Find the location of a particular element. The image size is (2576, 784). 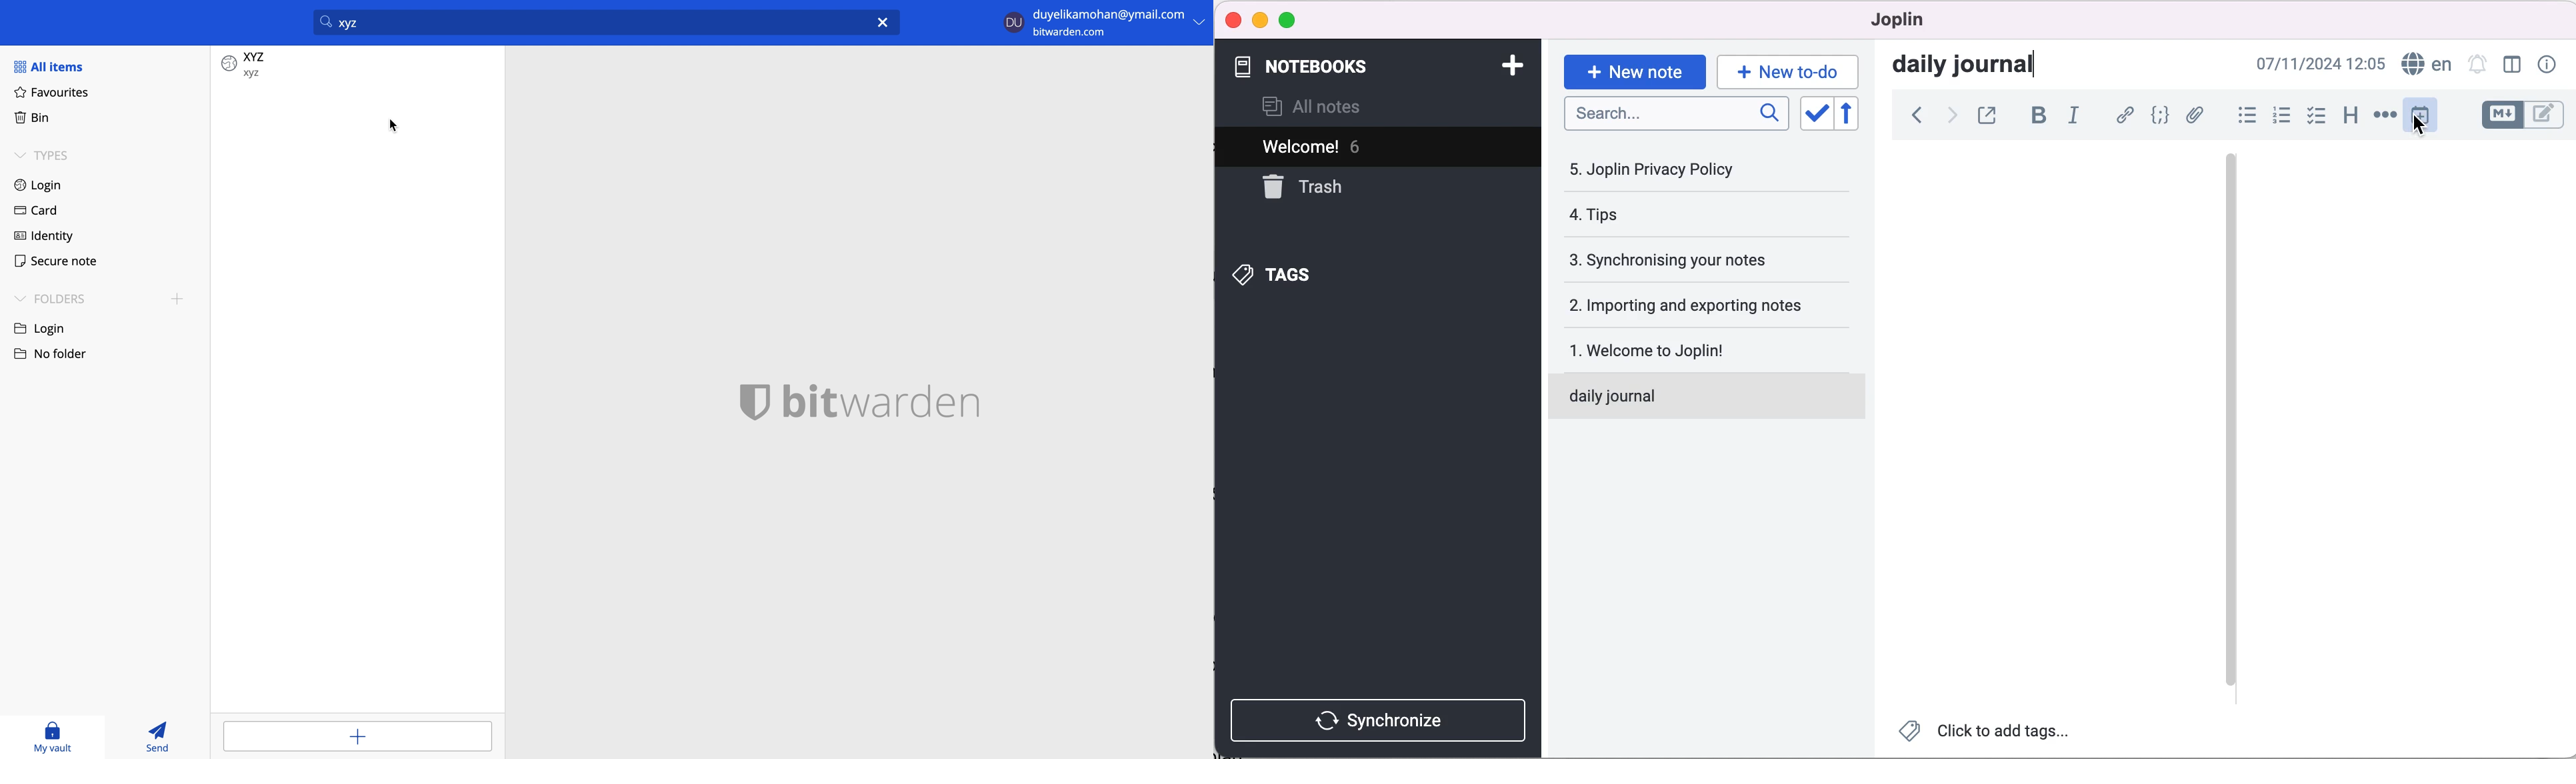

search is located at coordinates (1674, 115).